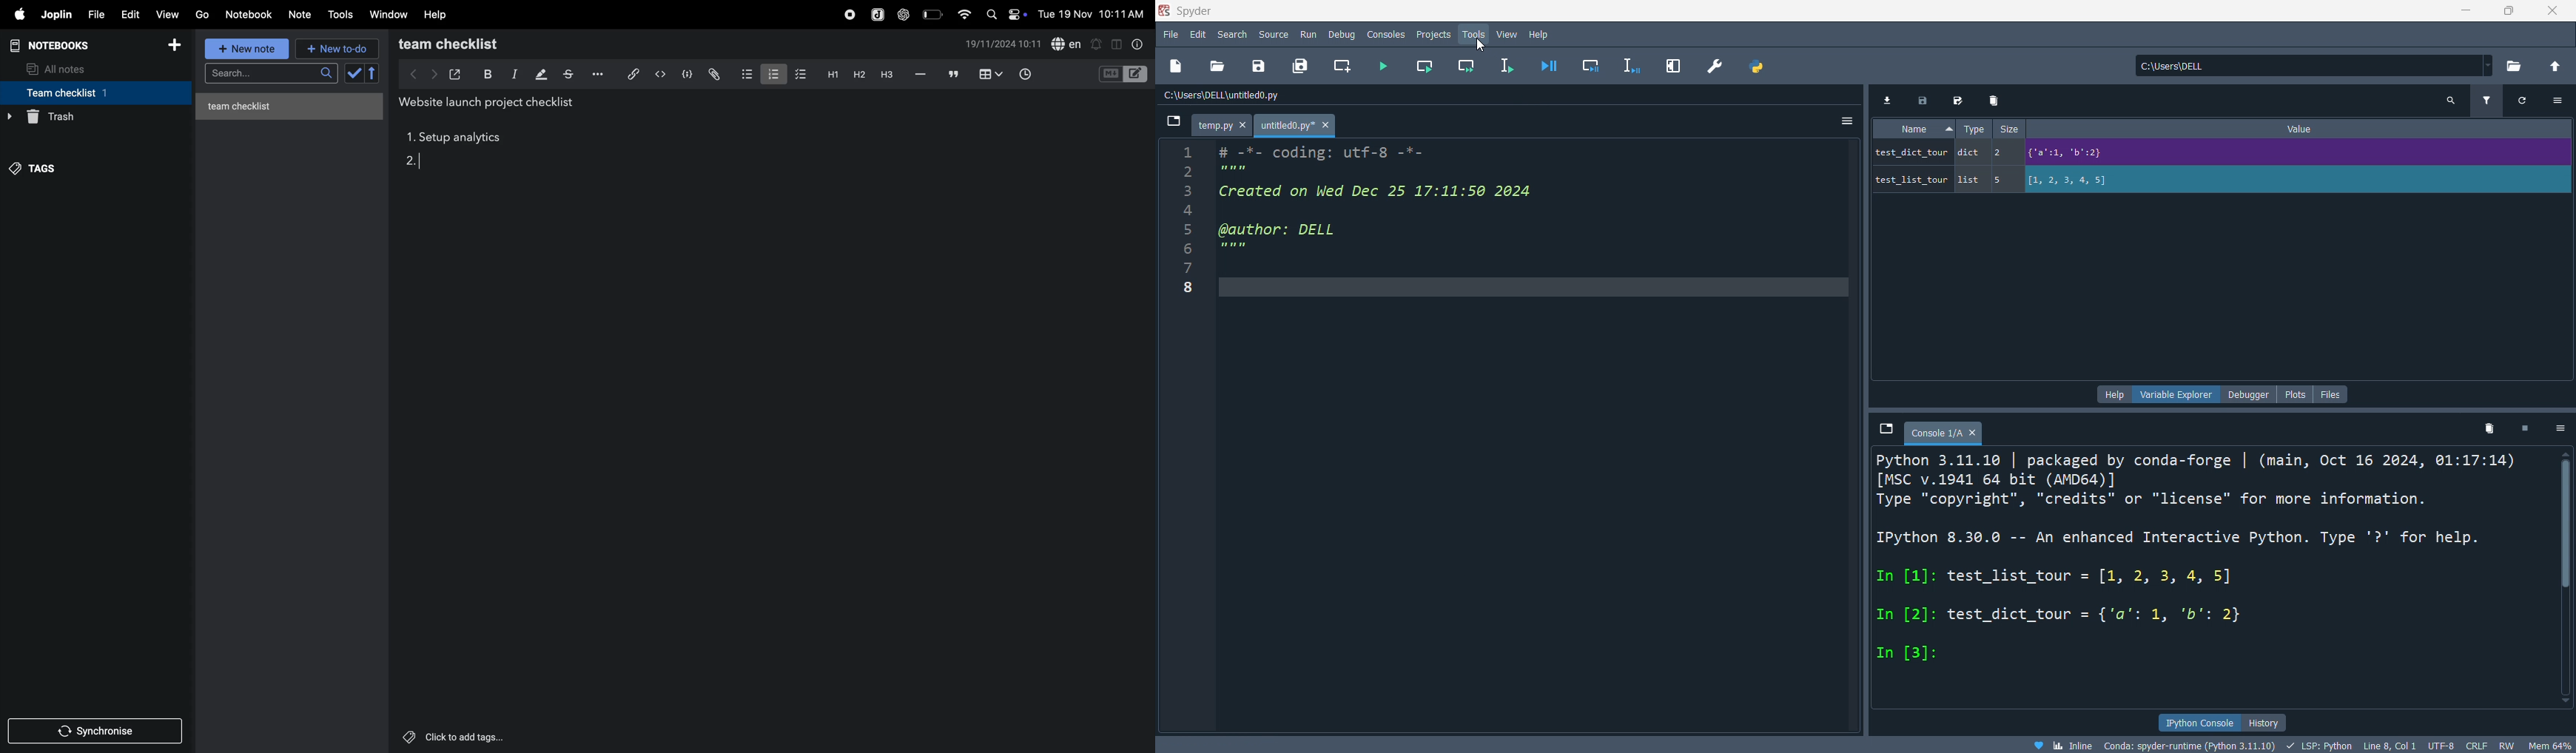  Describe the element at coordinates (2090, 152) in the screenshot. I see `test_dict_tour dict 2 = {'a':1, 'b":2}` at that location.